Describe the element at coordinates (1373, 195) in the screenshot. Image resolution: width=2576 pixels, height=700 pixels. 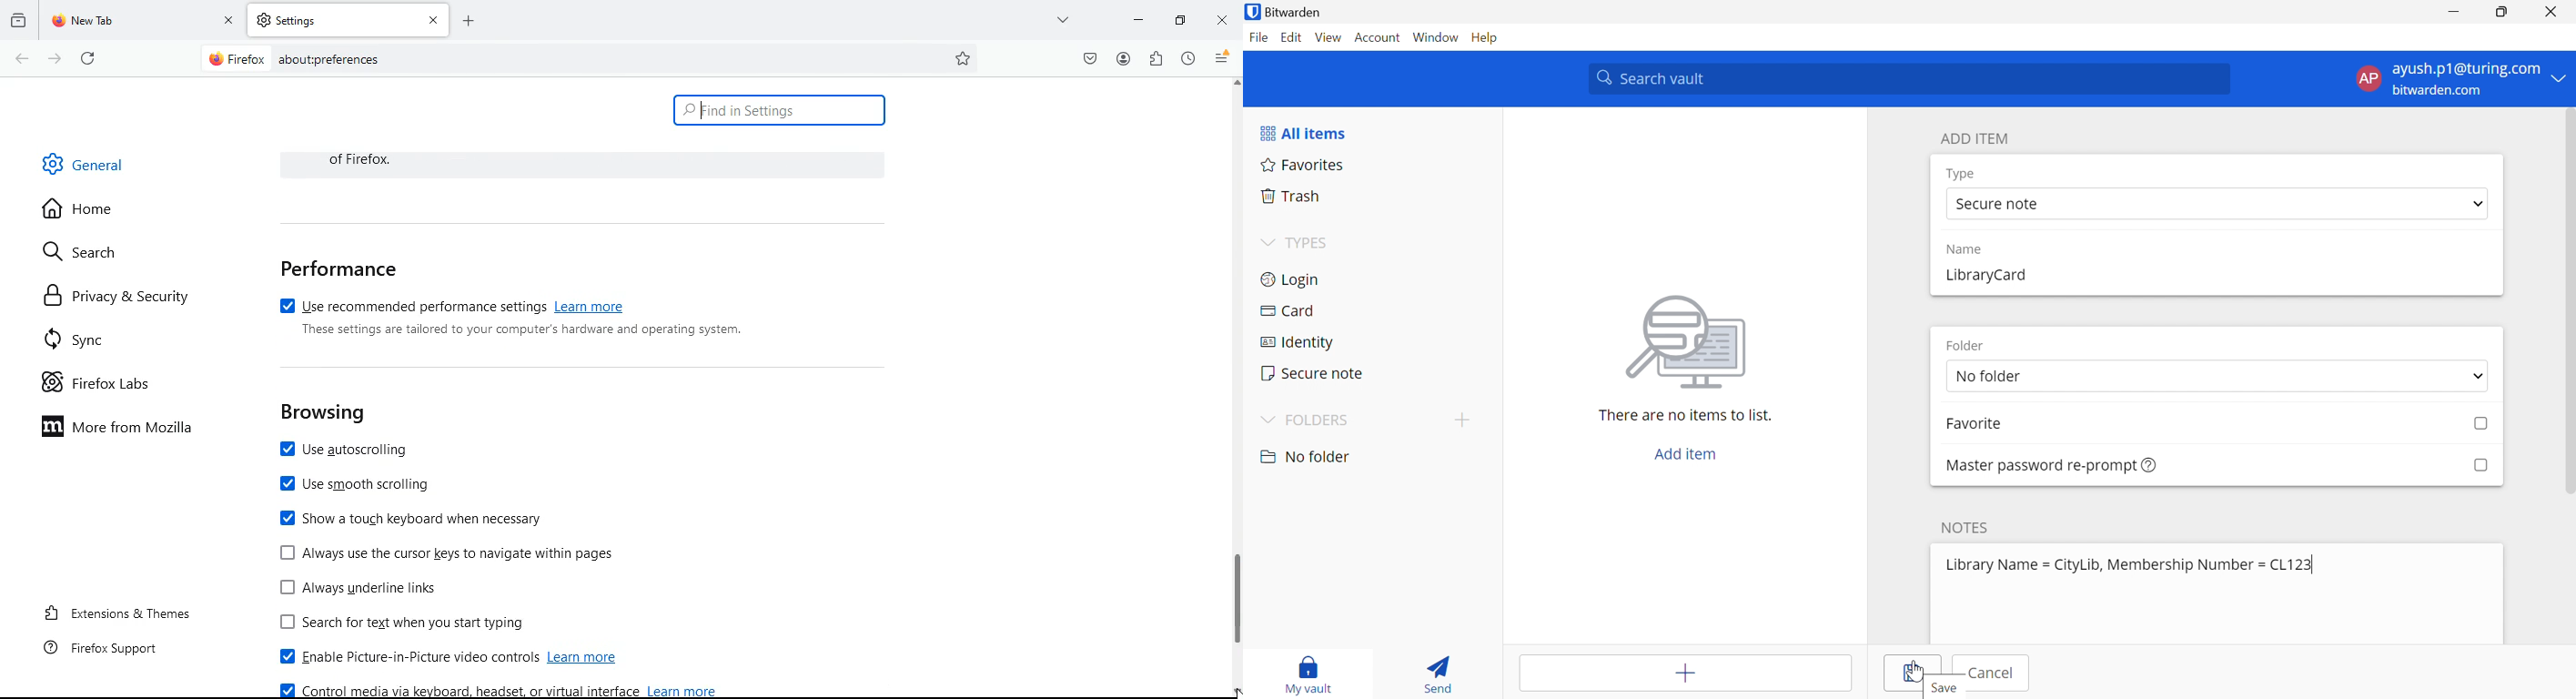
I see `Trash` at that location.